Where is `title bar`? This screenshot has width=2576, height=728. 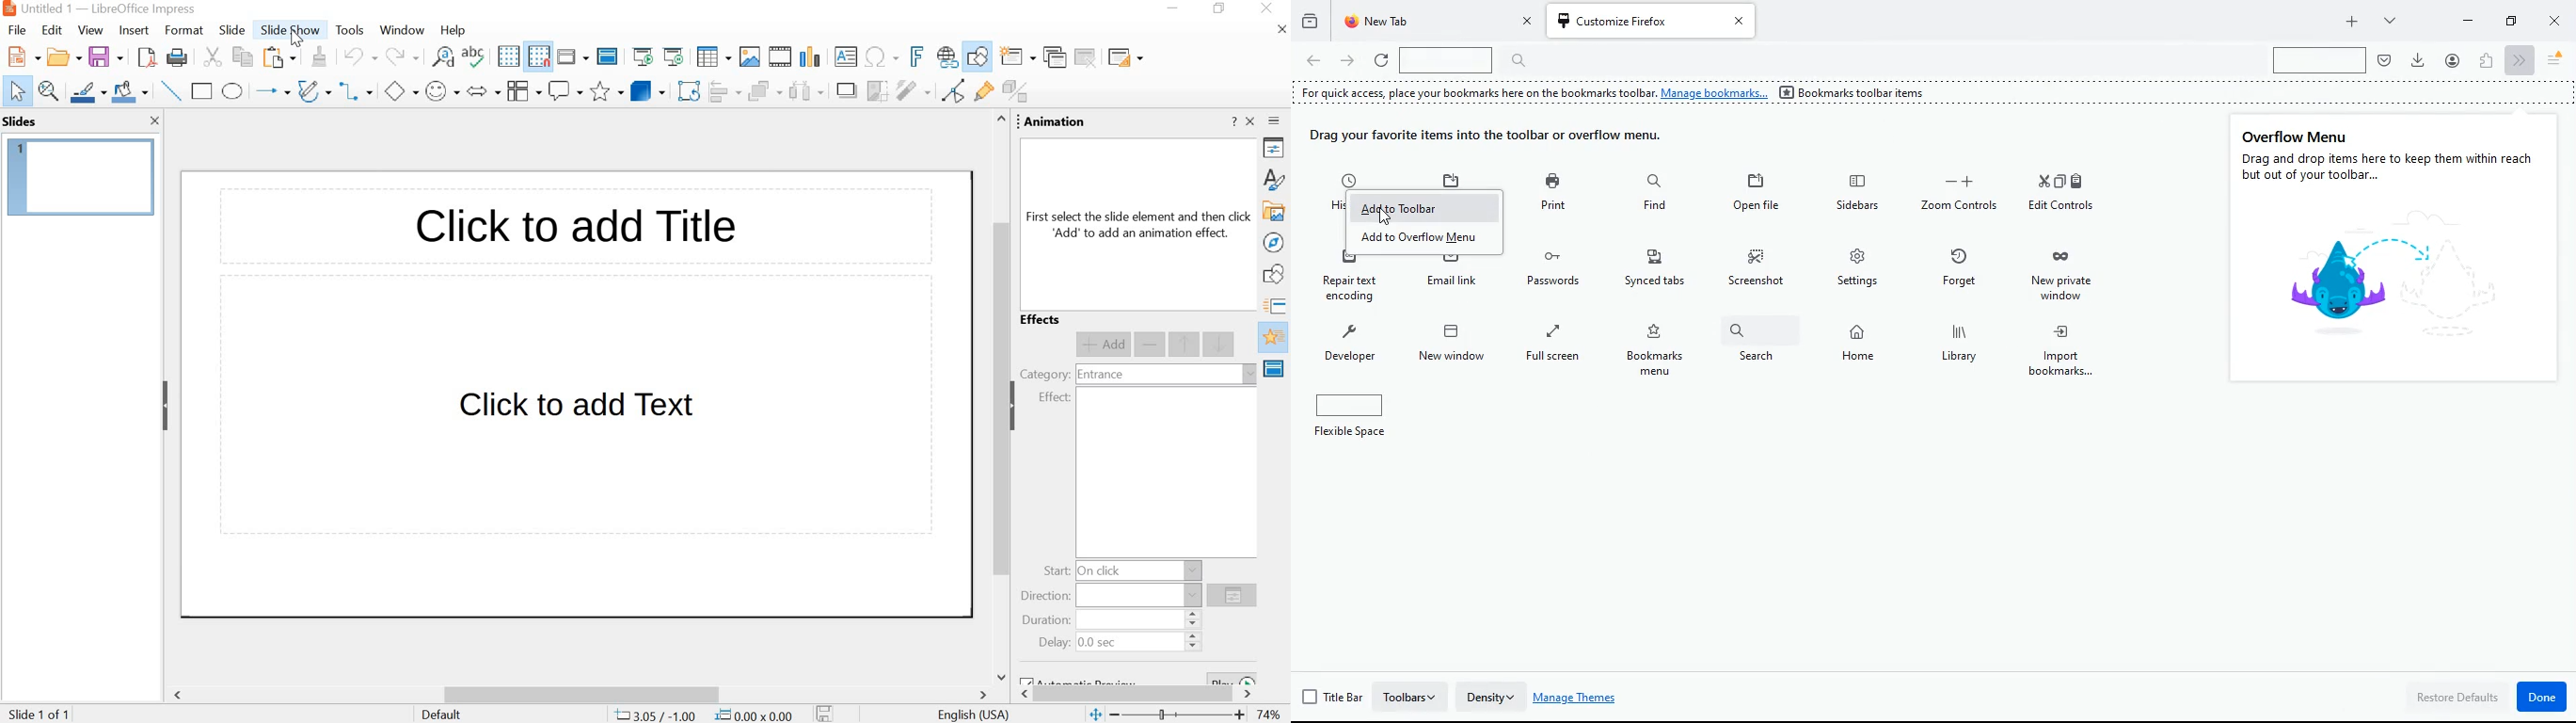
title bar is located at coordinates (1332, 698).